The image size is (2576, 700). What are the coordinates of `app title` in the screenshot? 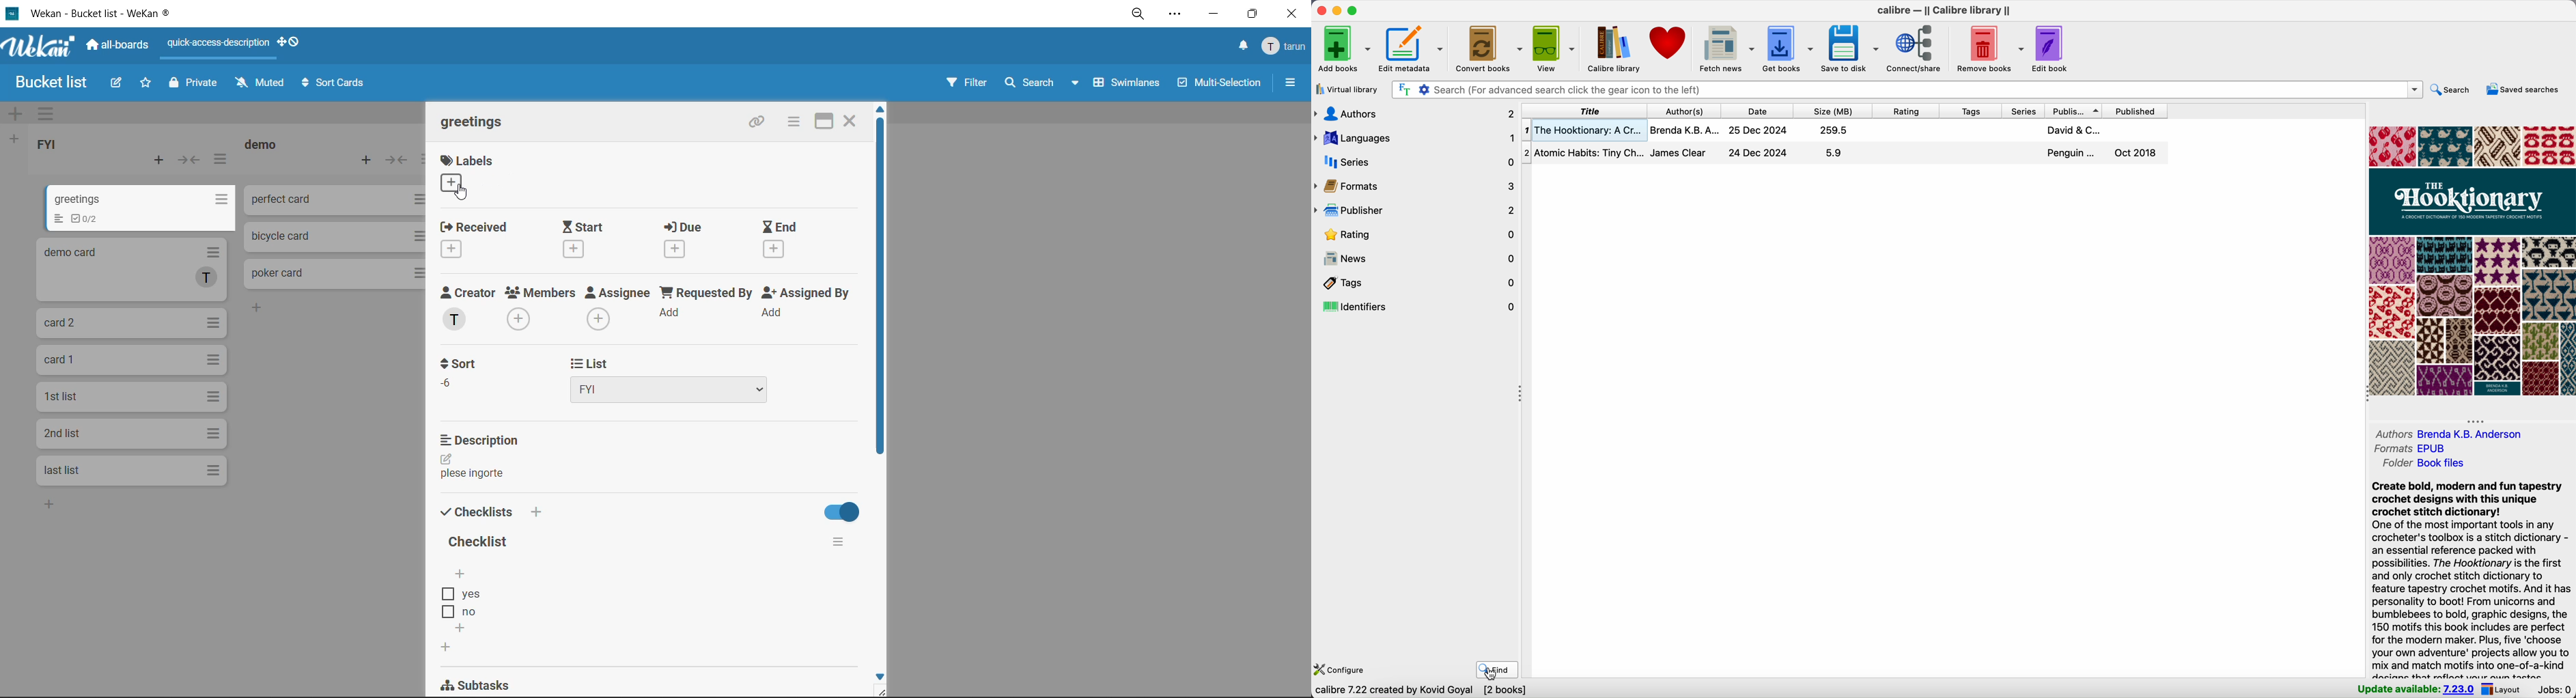 It's located at (95, 14).